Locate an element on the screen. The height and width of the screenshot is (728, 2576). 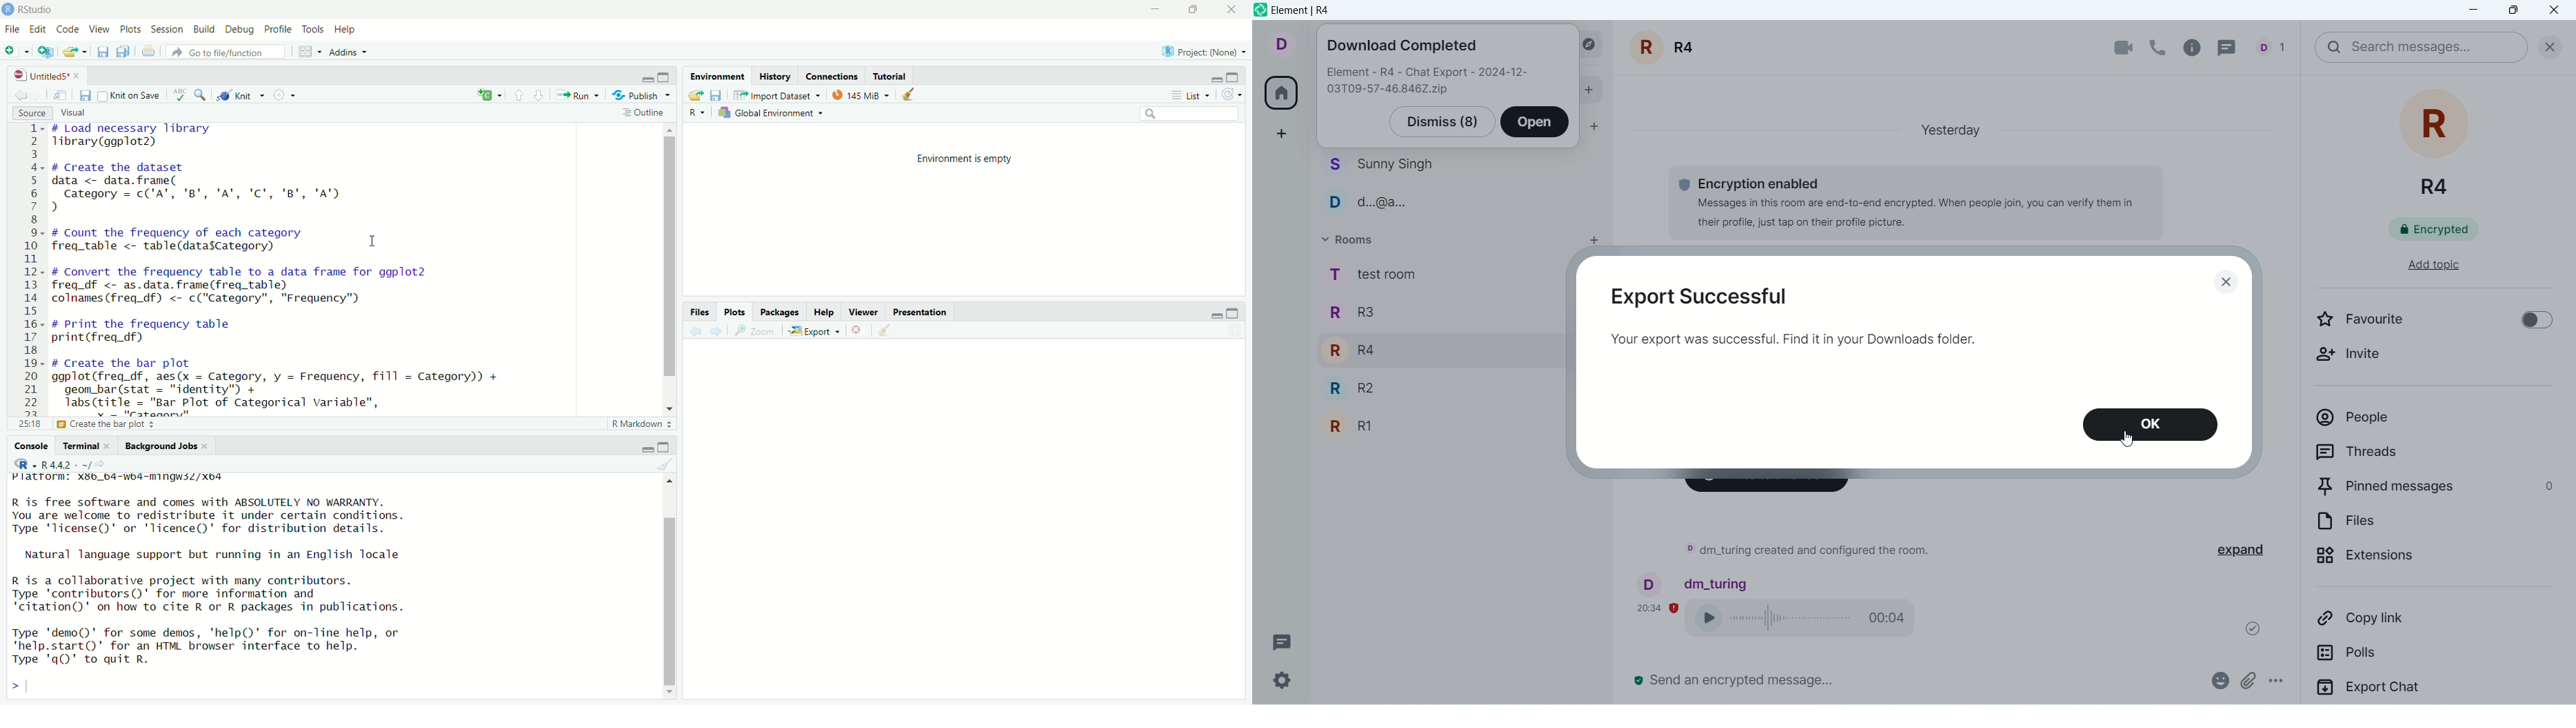
environment is located at coordinates (719, 76).